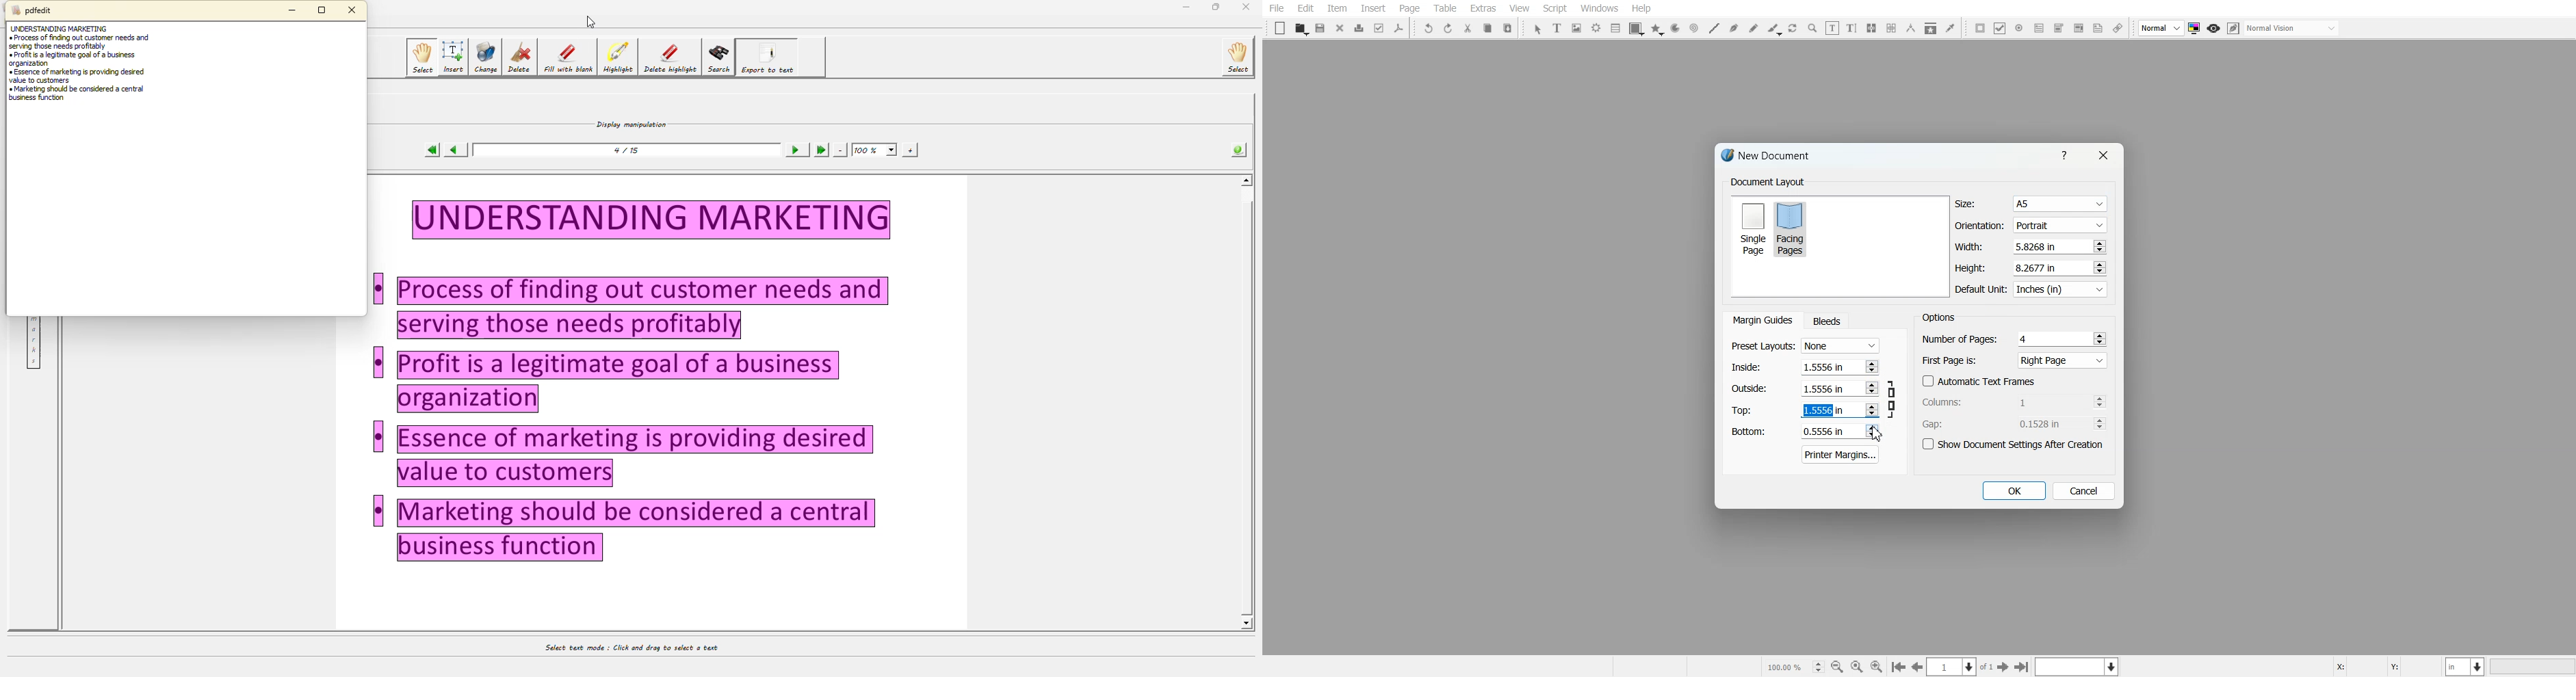 The height and width of the screenshot is (700, 2576). I want to click on Increase and decrease No. , so click(2098, 246).